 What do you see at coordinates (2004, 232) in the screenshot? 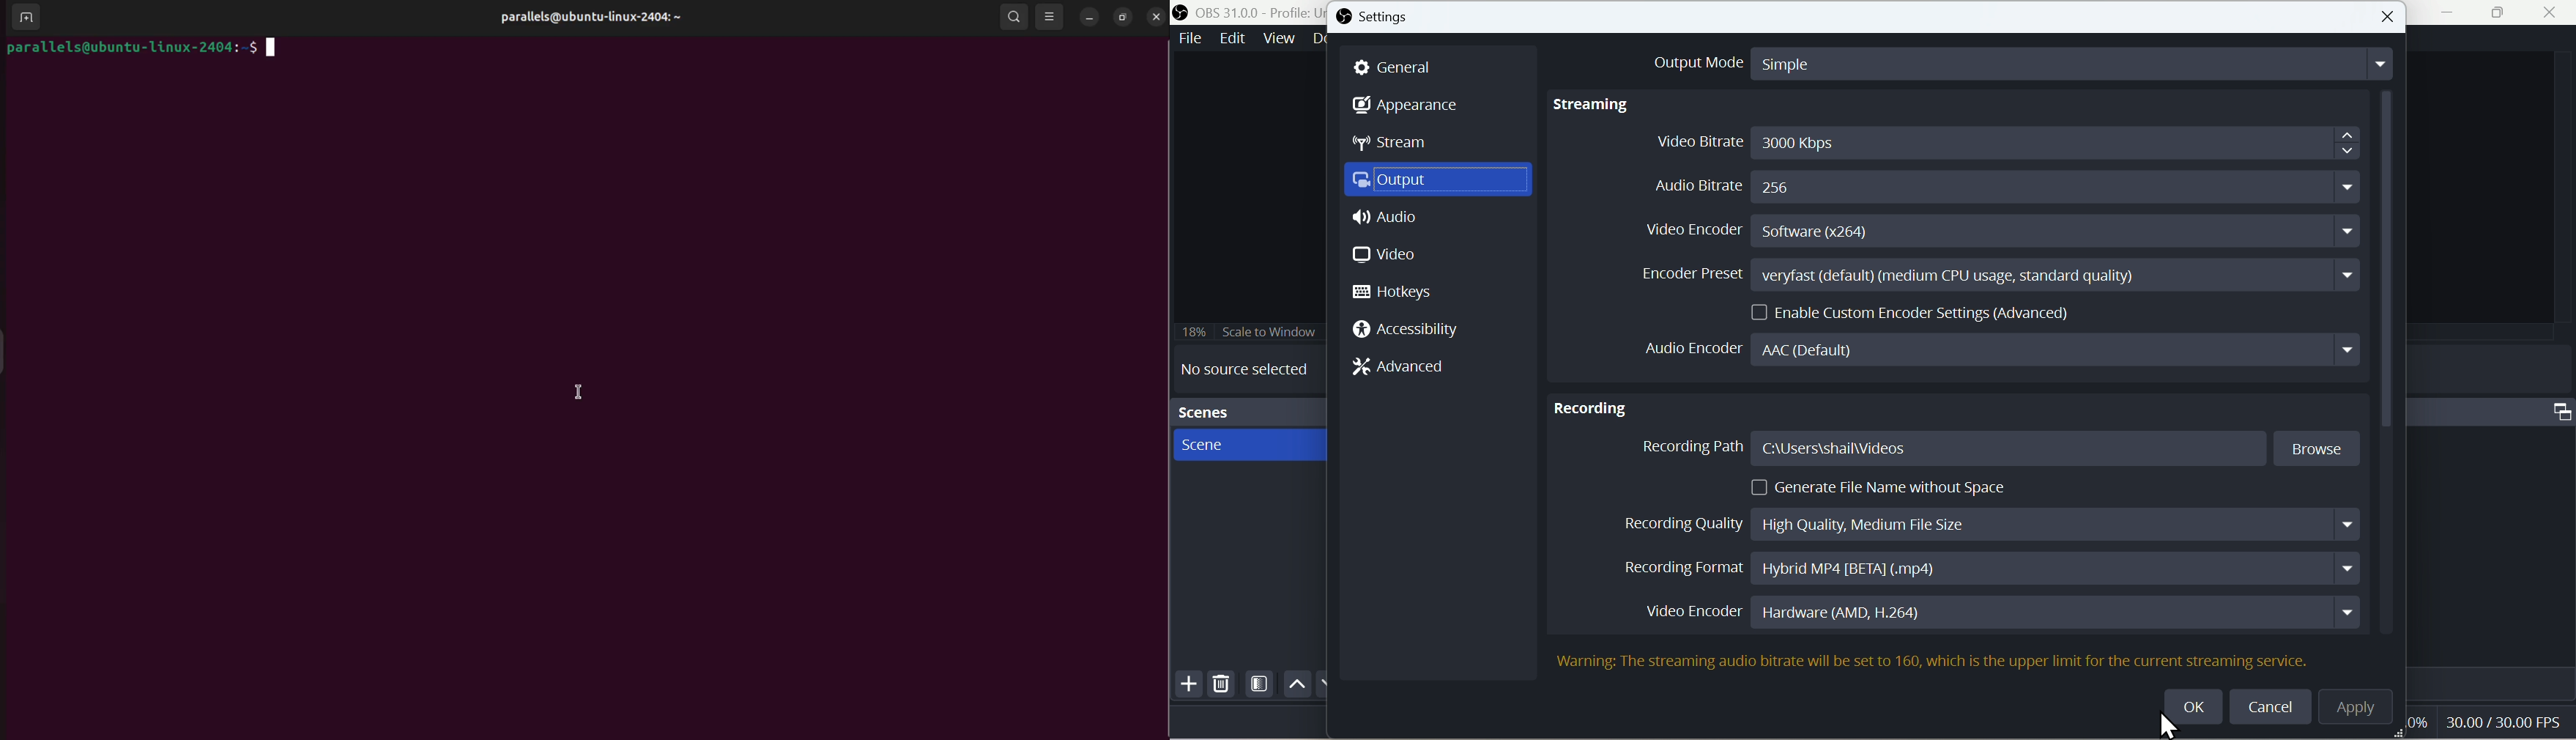
I see `Video Encoder` at bounding box center [2004, 232].